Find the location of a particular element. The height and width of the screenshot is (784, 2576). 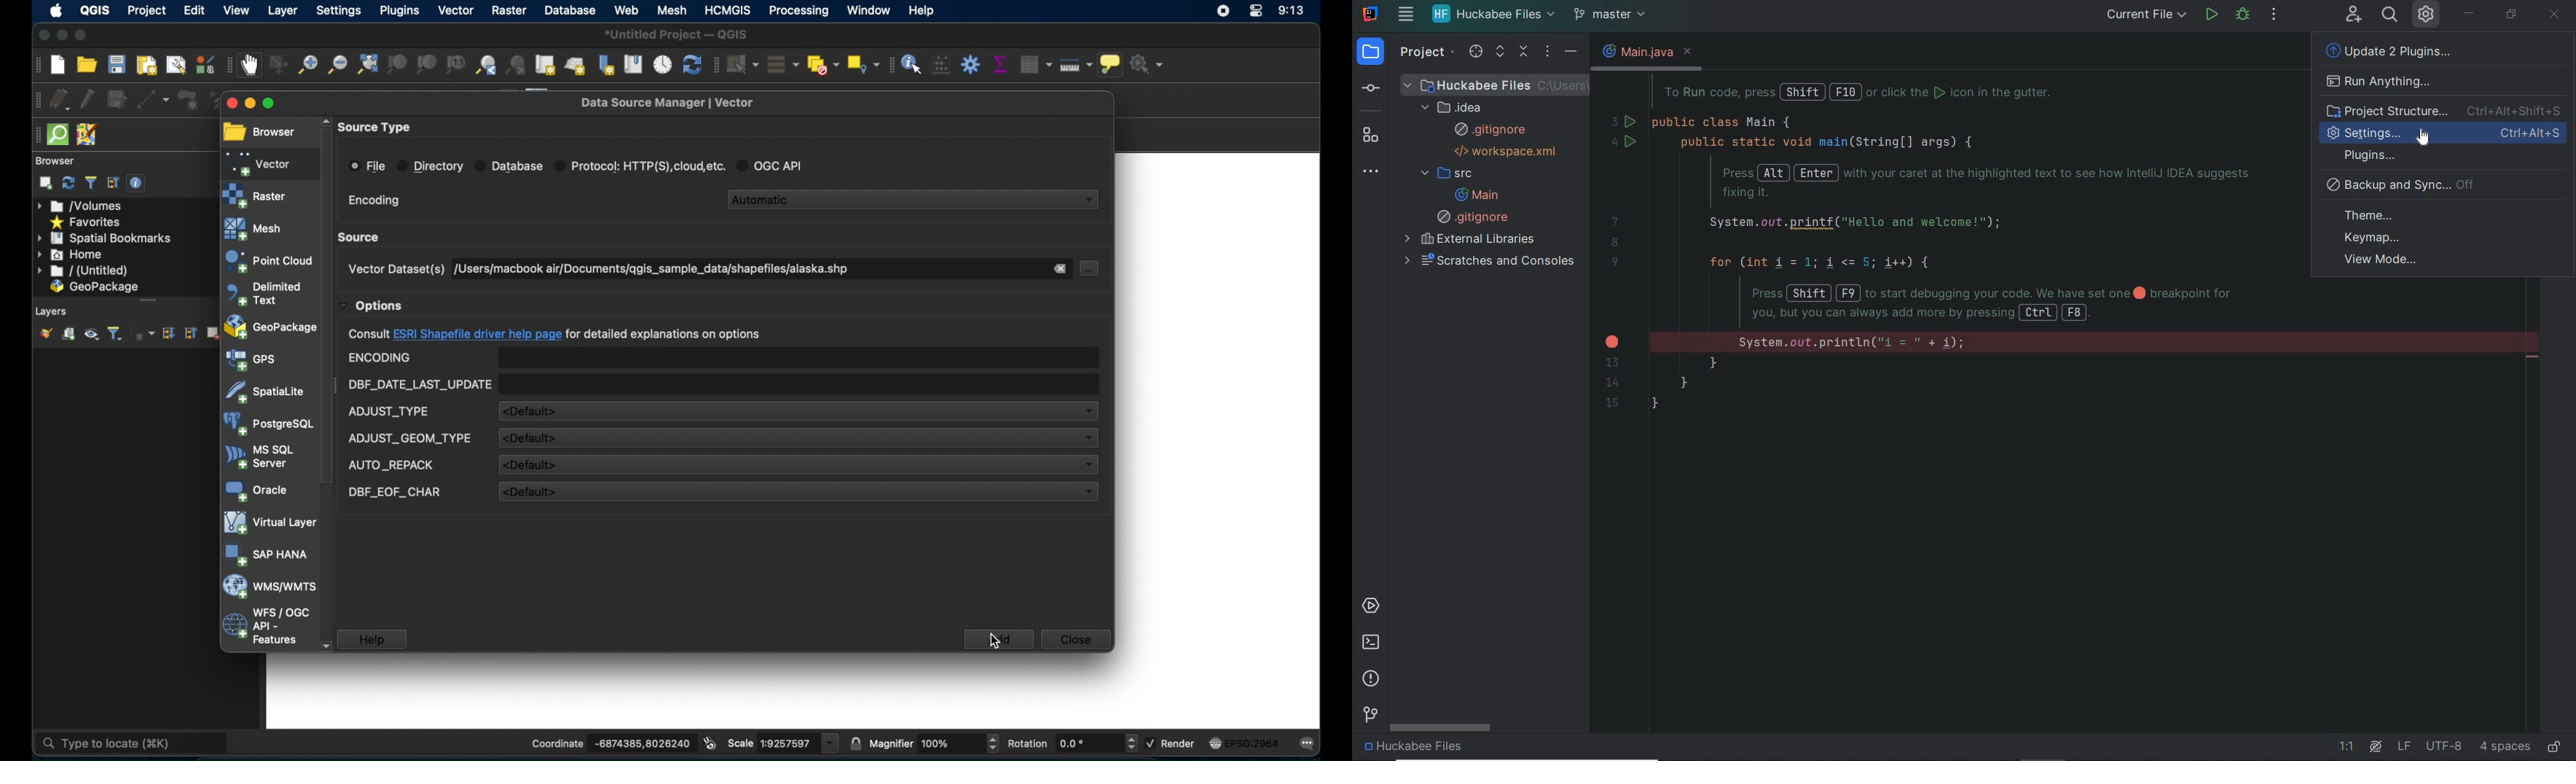

new 3d map view is located at coordinates (576, 67).